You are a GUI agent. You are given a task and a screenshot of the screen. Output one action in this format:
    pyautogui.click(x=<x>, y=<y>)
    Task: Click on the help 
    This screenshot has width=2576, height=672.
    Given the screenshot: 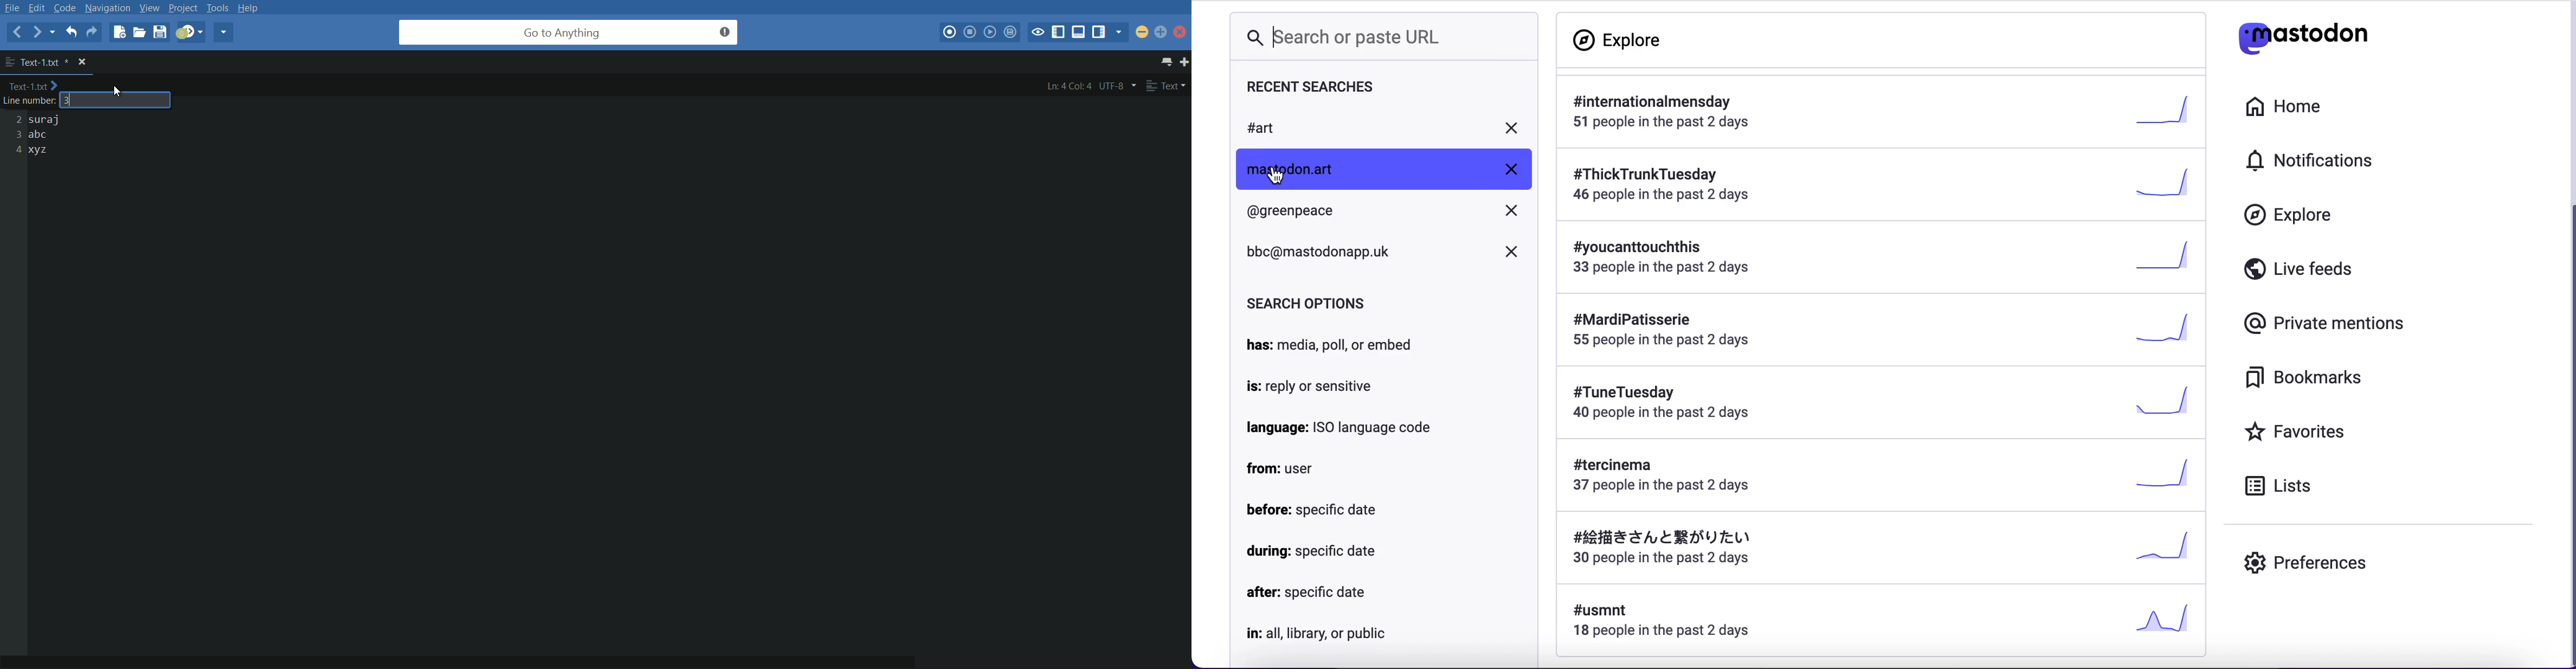 What is the action you would take?
    pyautogui.click(x=252, y=7)
    